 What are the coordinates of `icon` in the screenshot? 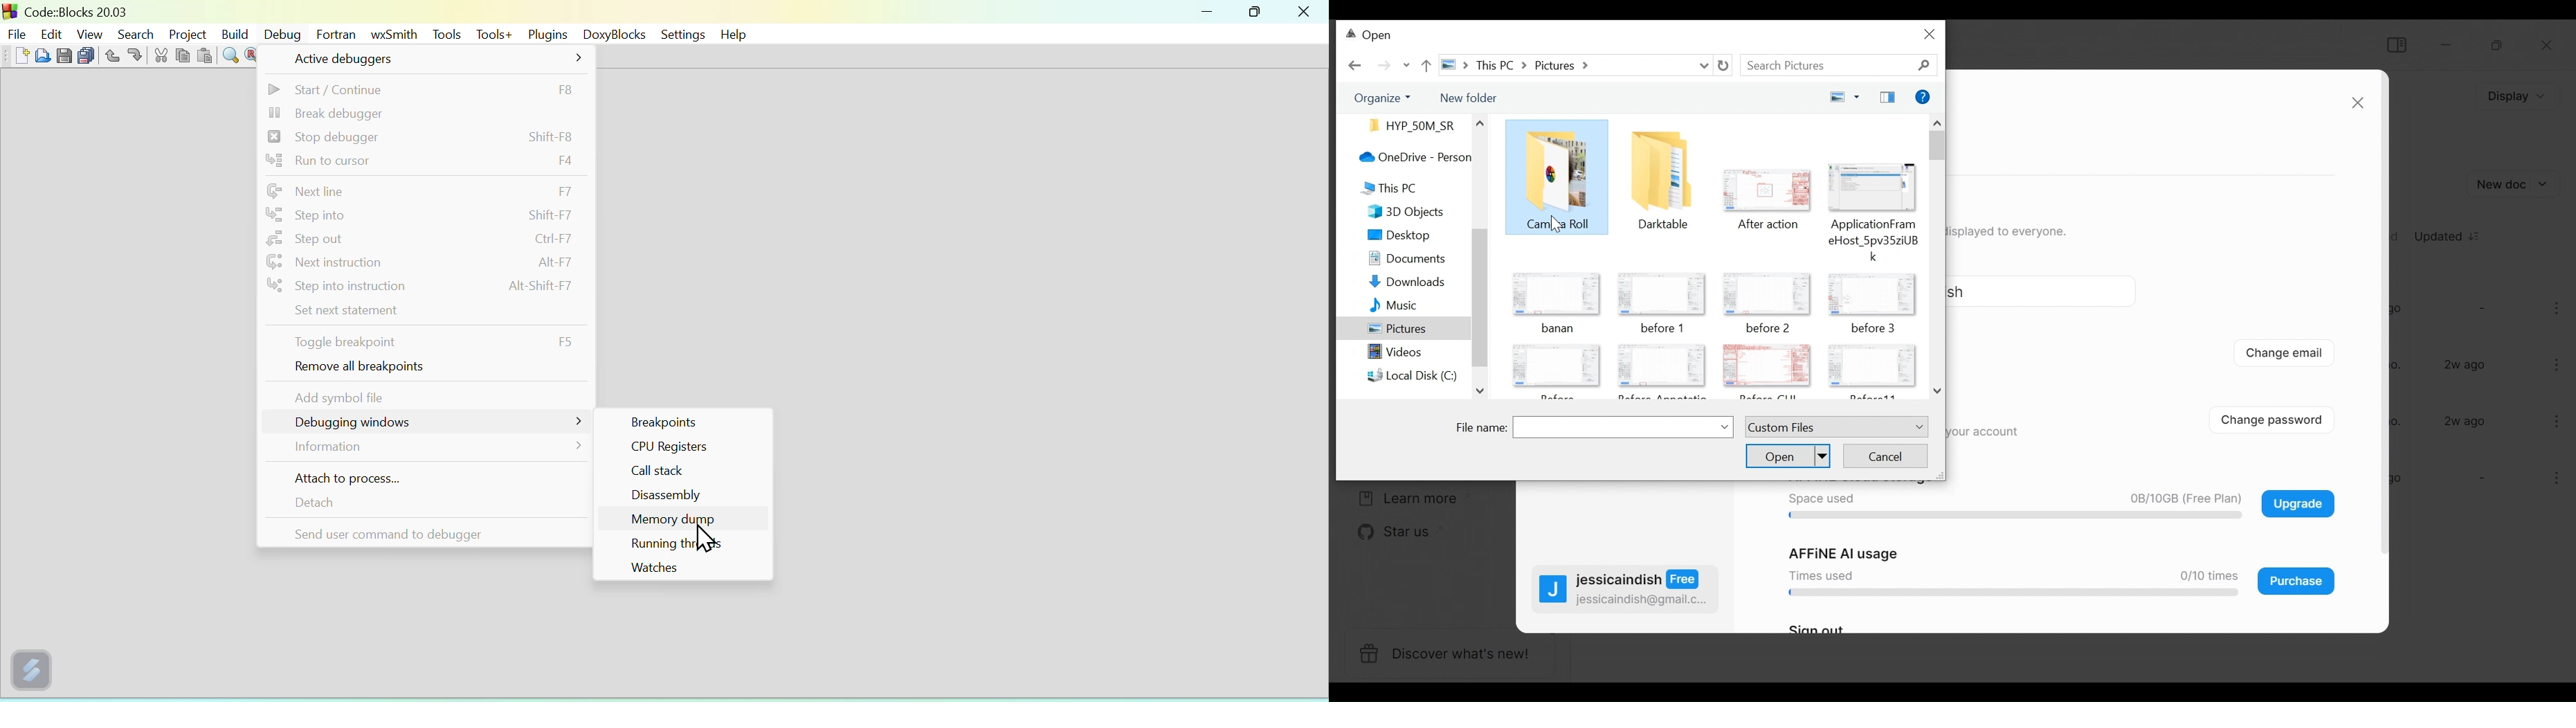 It's located at (1660, 168).